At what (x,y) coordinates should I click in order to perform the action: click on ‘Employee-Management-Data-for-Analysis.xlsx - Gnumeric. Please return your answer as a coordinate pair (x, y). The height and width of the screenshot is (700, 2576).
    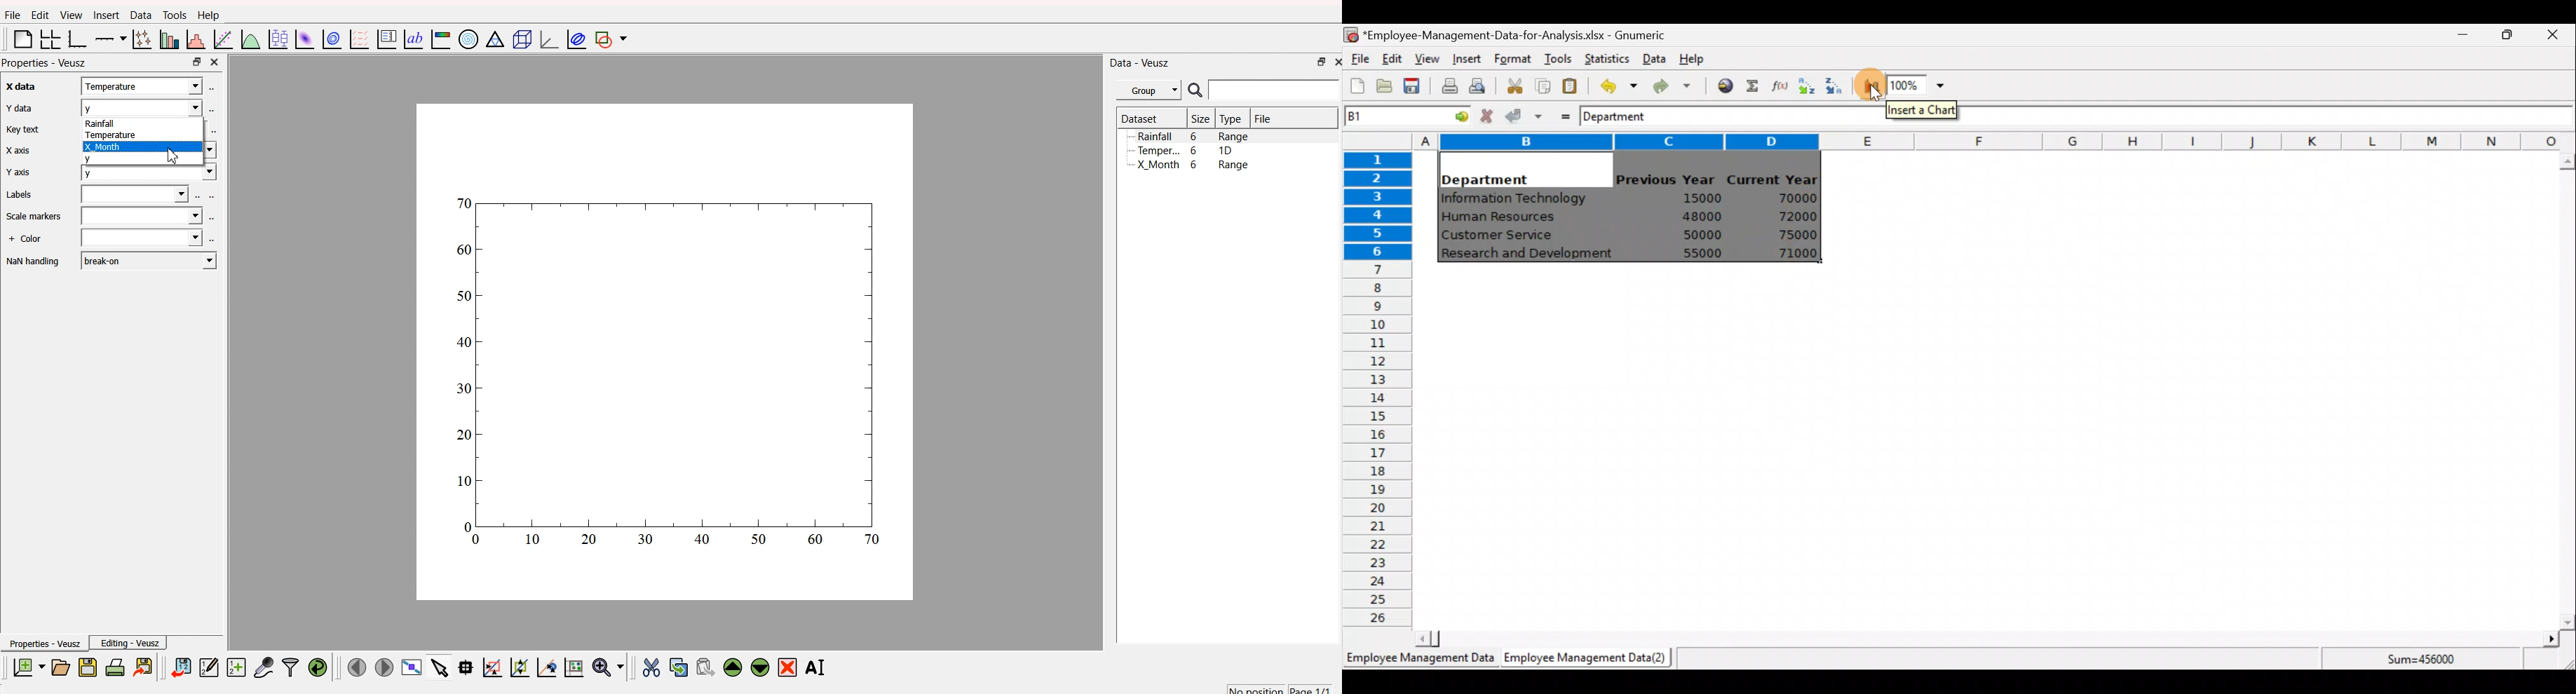
    Looking at the image, I should click on (1518, 34).